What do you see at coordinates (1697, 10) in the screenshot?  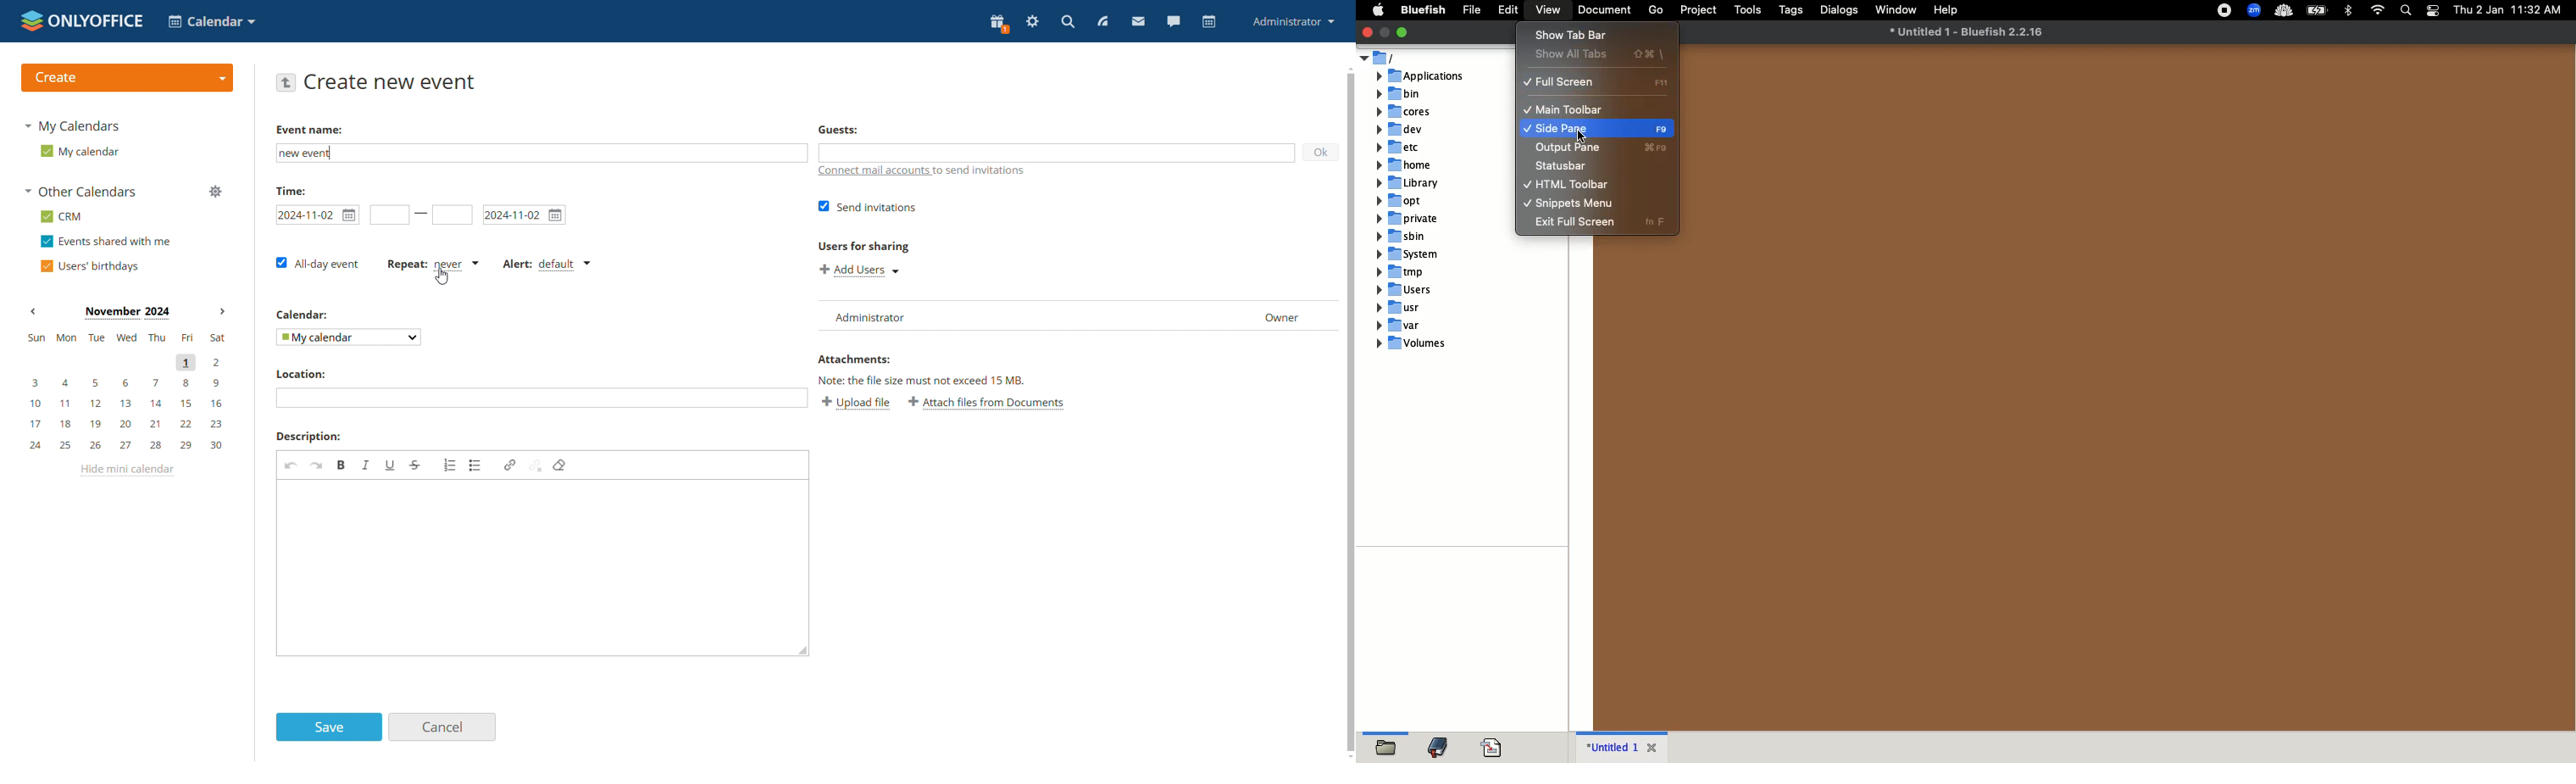 I see `project` at bounding box center [1697, 10].